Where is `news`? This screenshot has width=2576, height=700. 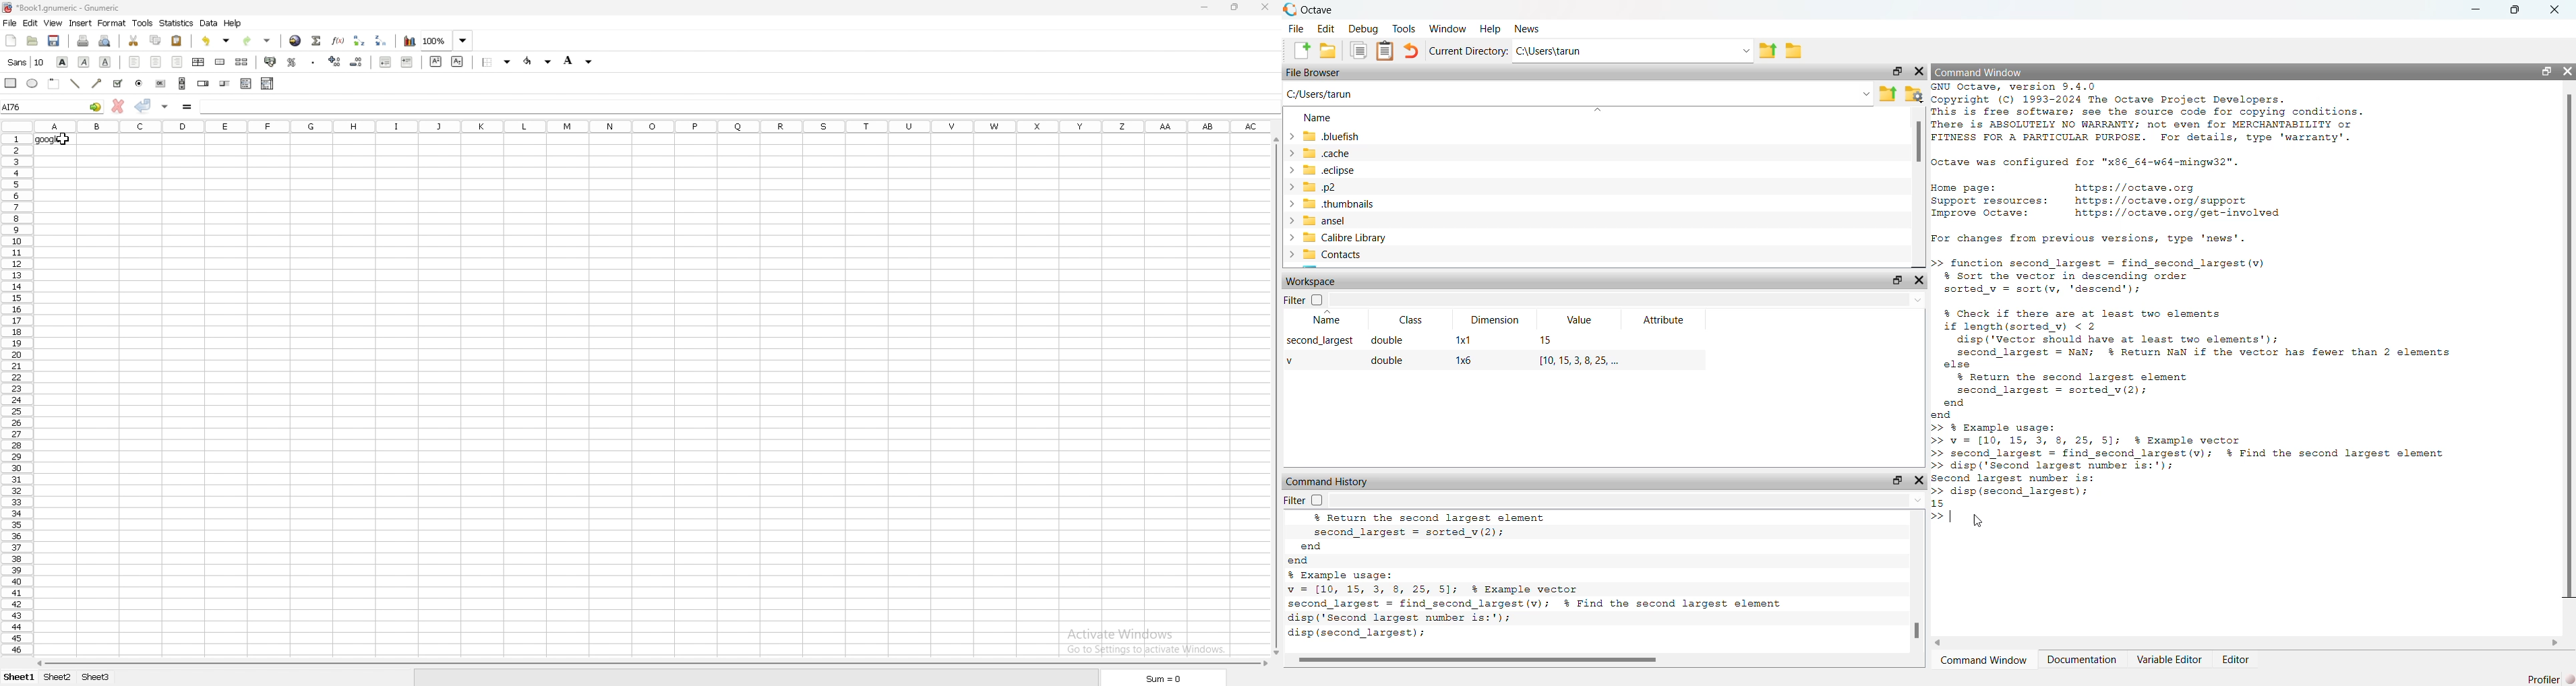 news is located at coordinates (1528, 28).